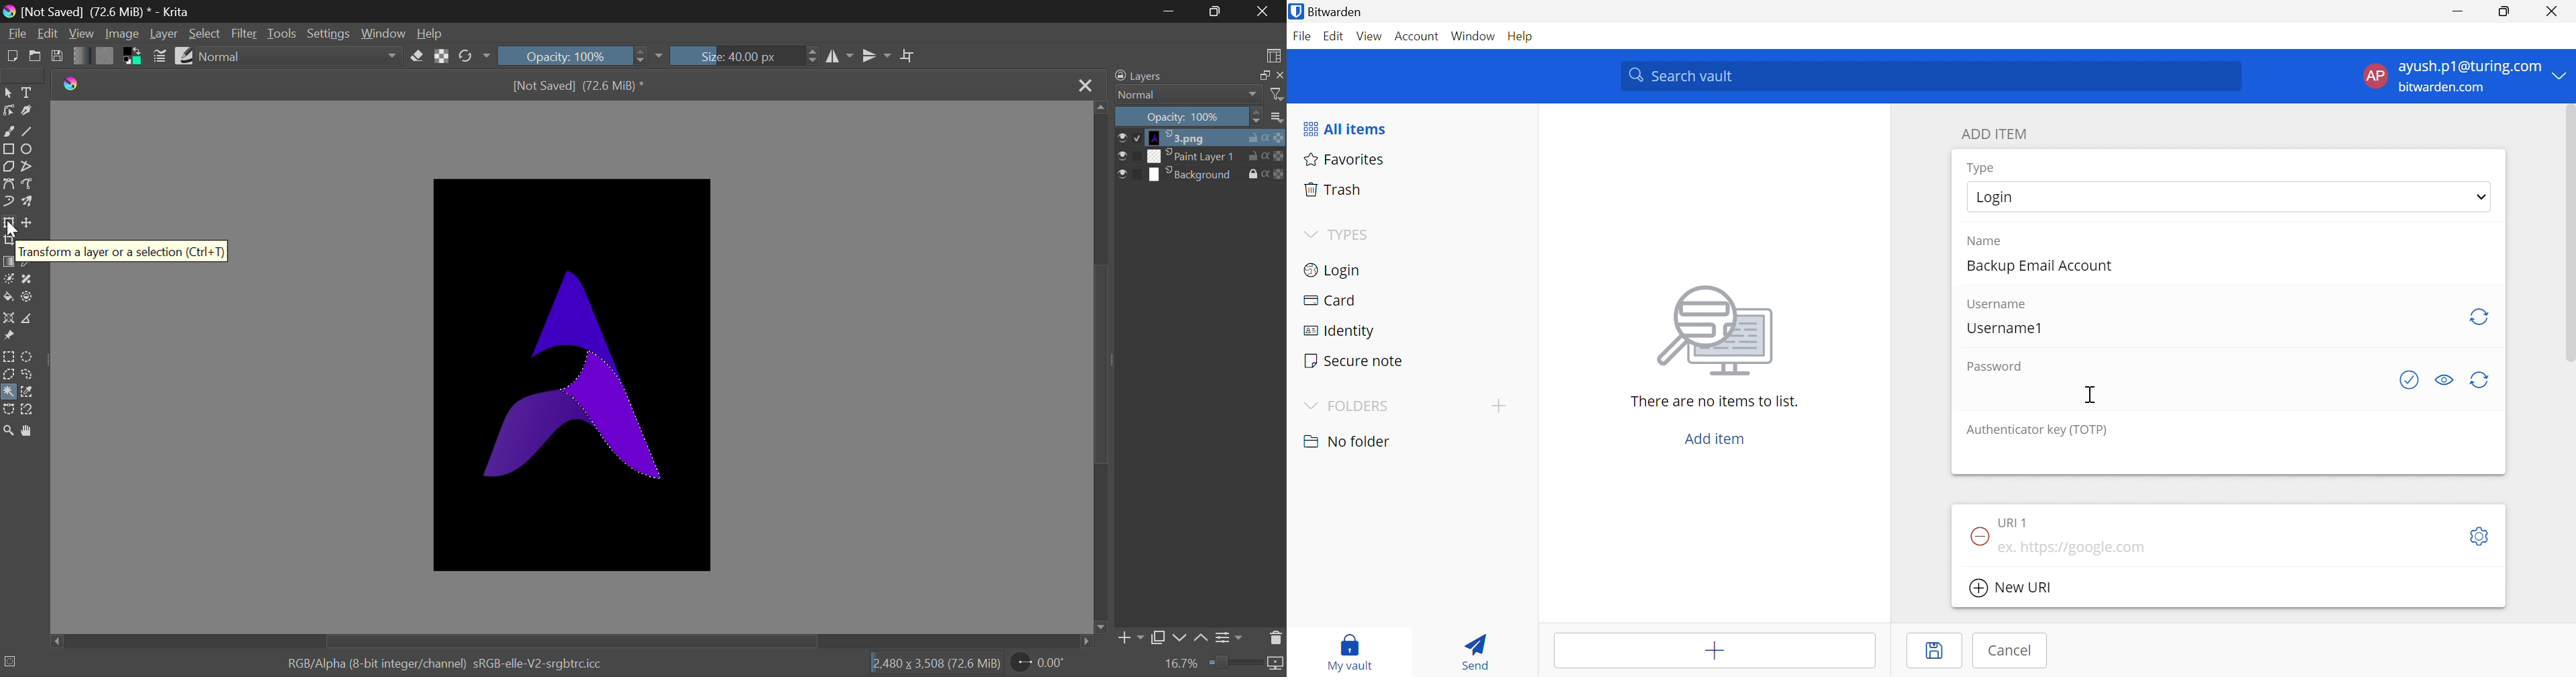 This screenshot has width=2576, height=700. What do you see at coordinates (1978, 535) in the screenshot?
I see `Remove` at bounding box center [1978, 535].